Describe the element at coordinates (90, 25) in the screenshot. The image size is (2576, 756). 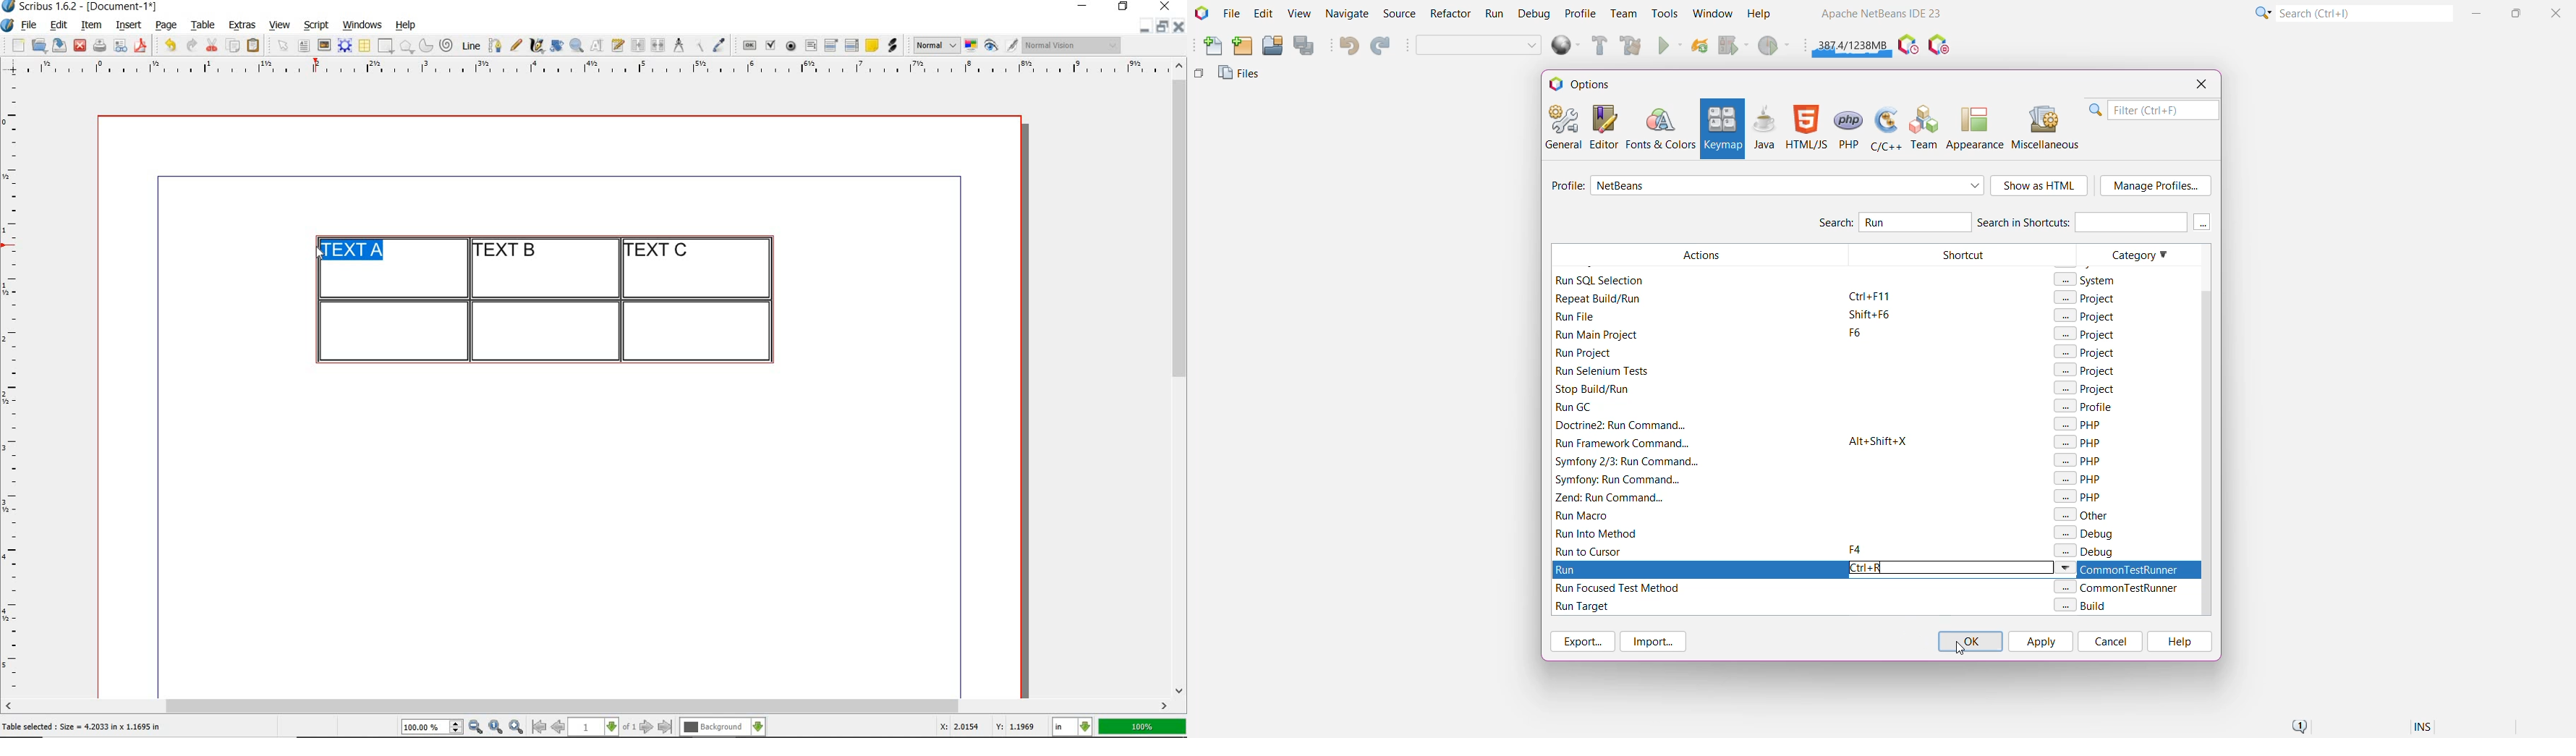
I see `item` at that location.